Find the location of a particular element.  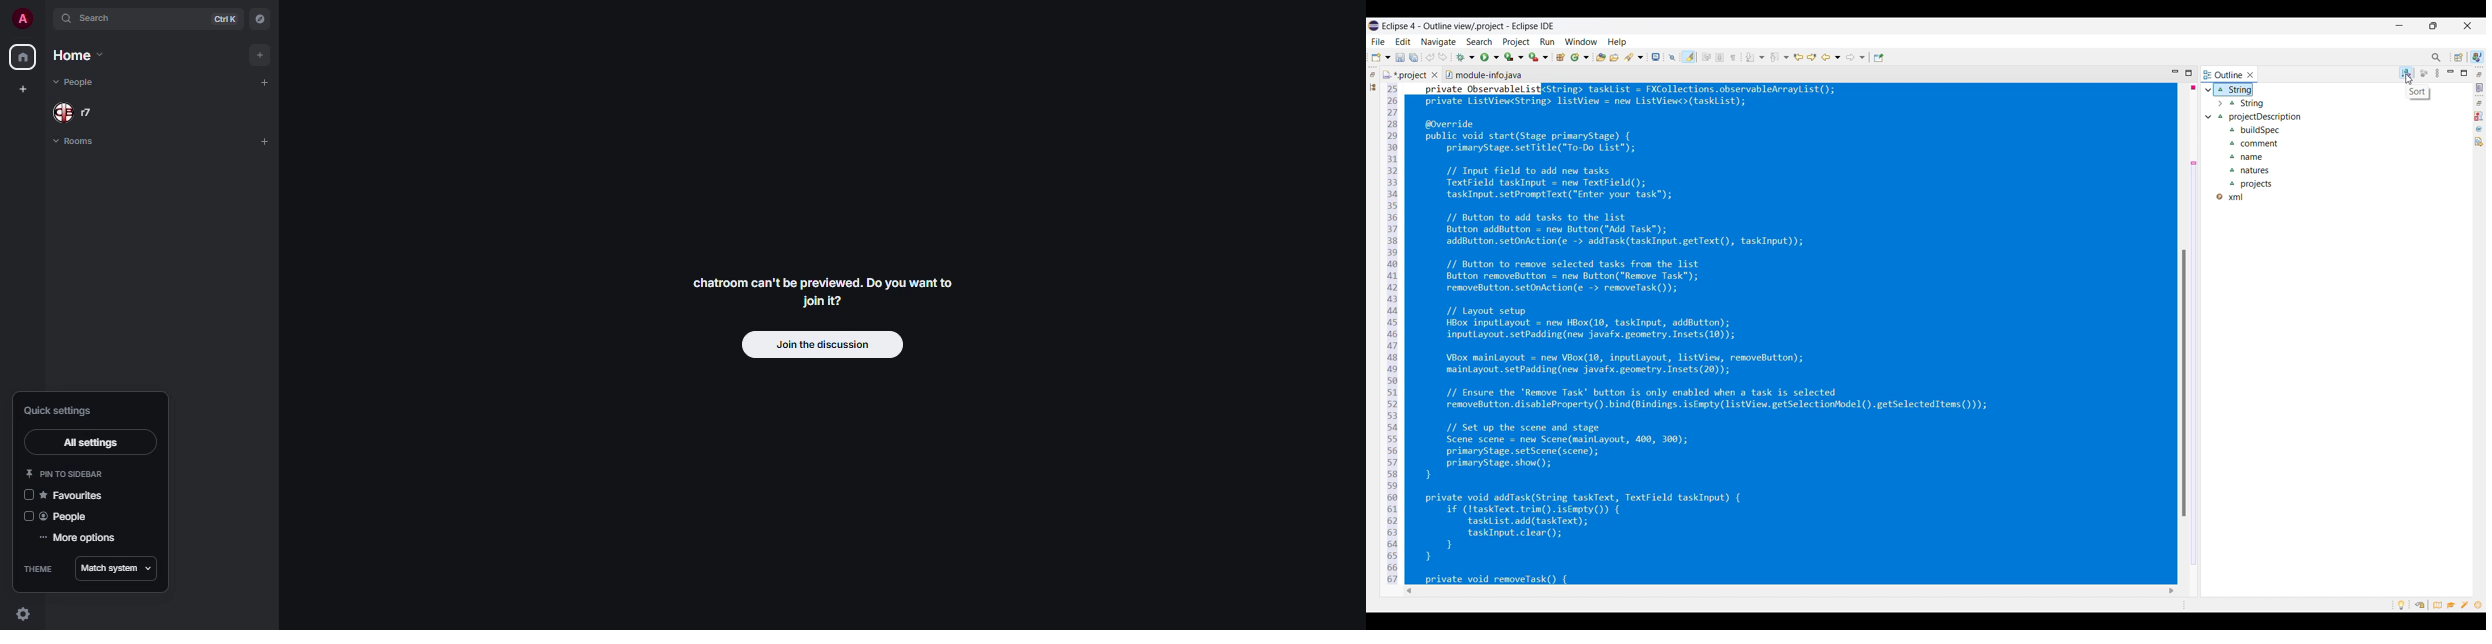

search is located at coordinates (96, 19).